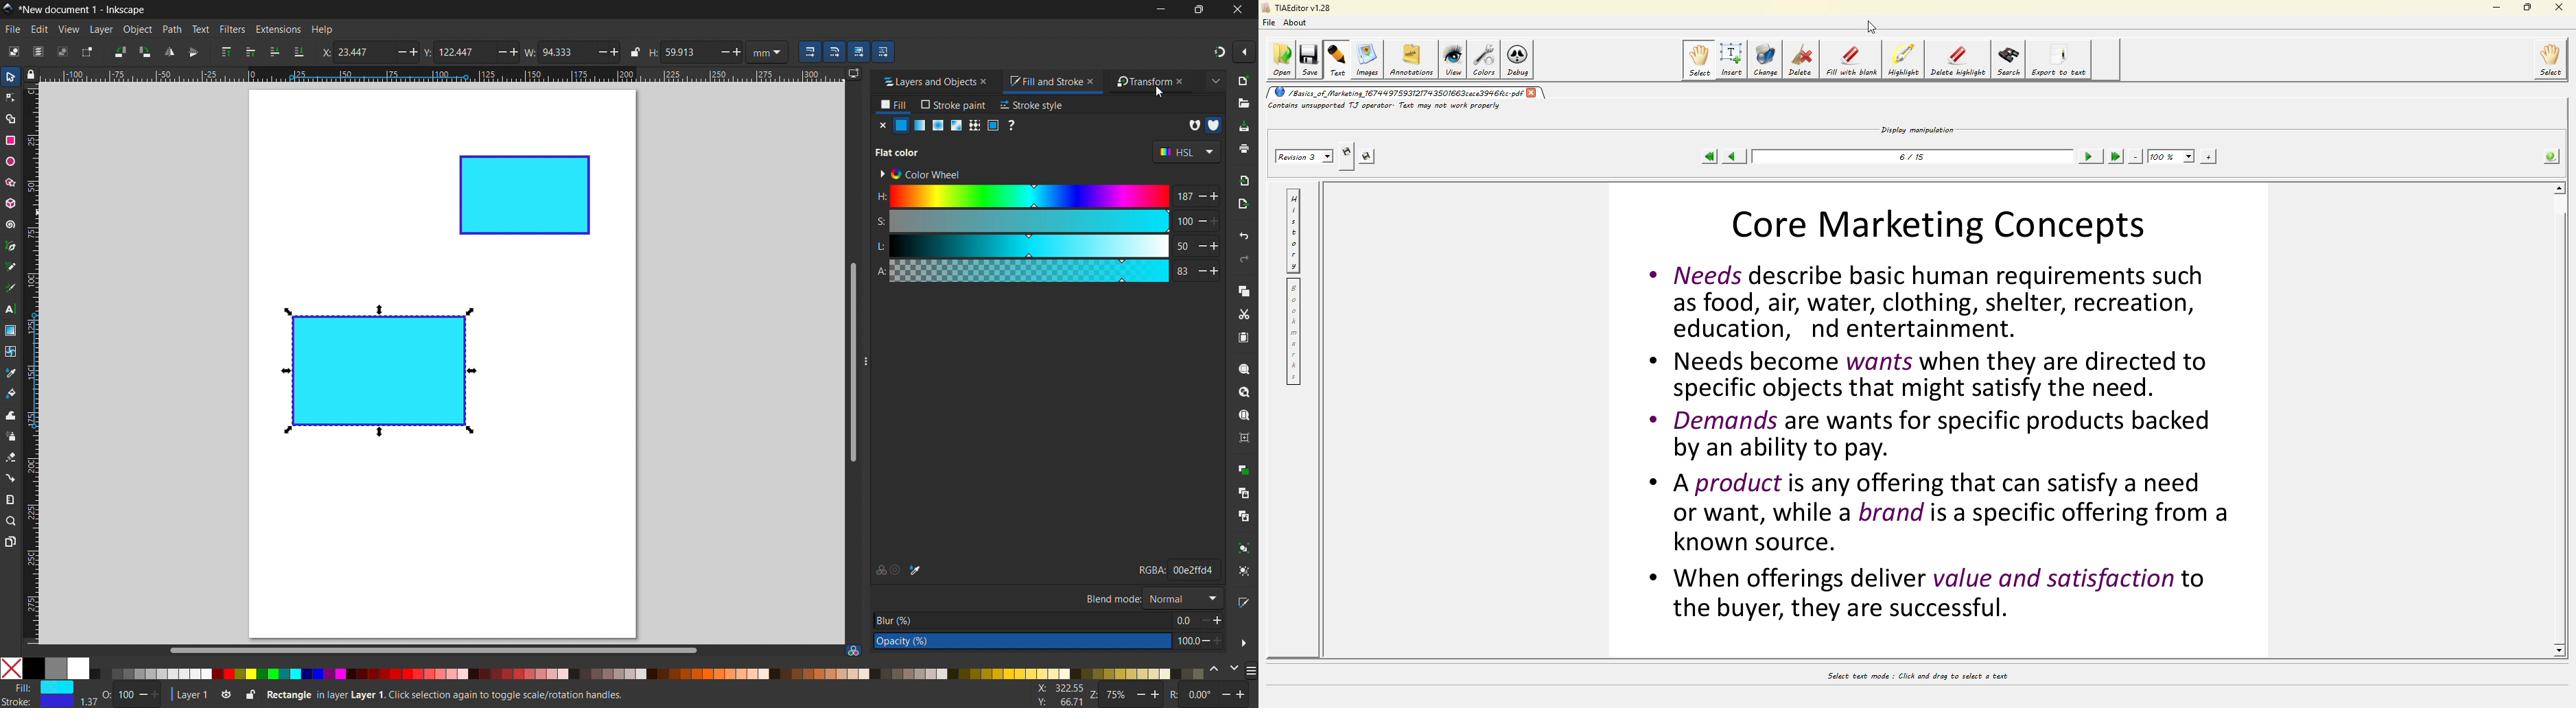 This screenshot has width=2576, height=728. What do you see at coordinates (11, 436) in the screenshot?
I see `spray tool` at bounding box center [11, 436].